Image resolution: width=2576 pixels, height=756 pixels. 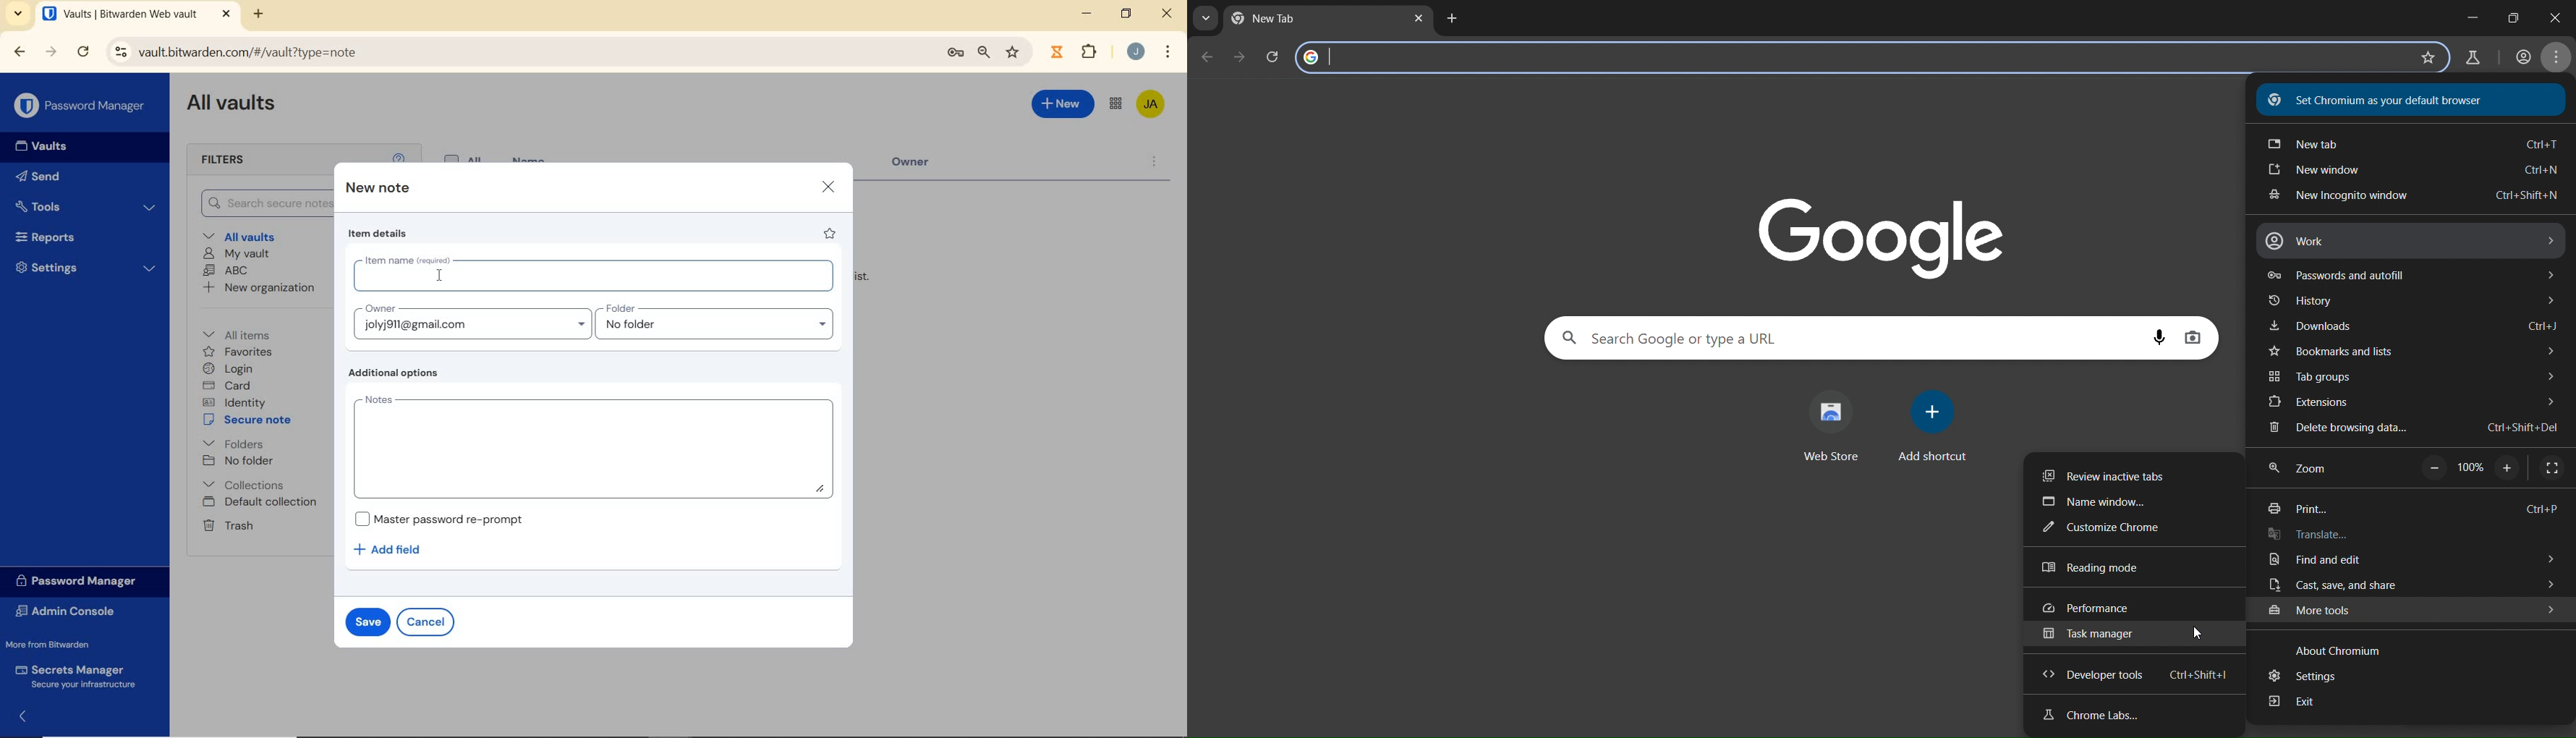 What do you see at coordinates (2413, 609) in the screenshot?
I see `more tools` at bounding box center [2413, 609].